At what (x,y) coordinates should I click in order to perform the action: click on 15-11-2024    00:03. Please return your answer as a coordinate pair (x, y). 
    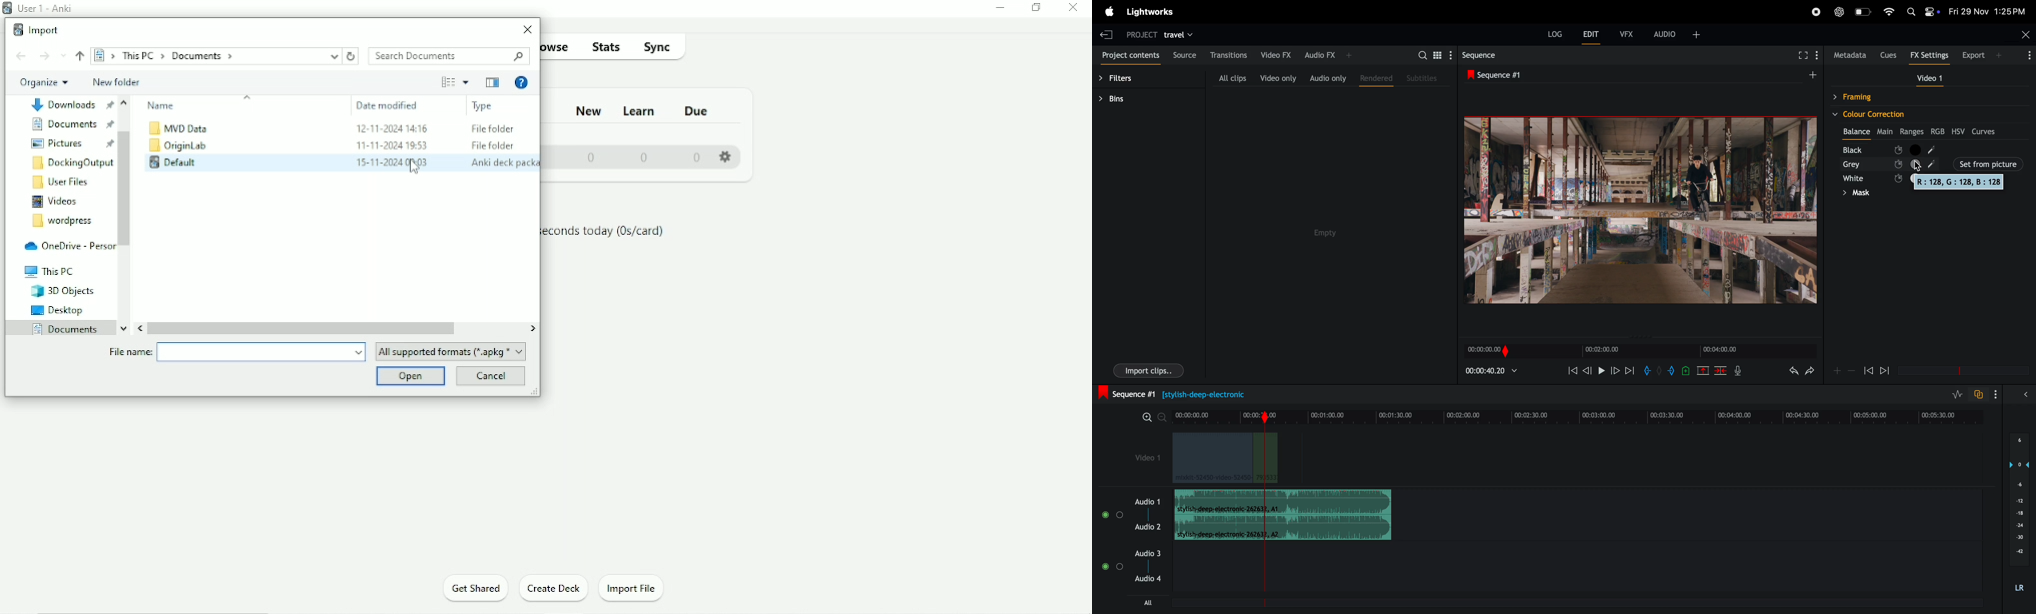
    Looking at the image, I should click on (394, 164).